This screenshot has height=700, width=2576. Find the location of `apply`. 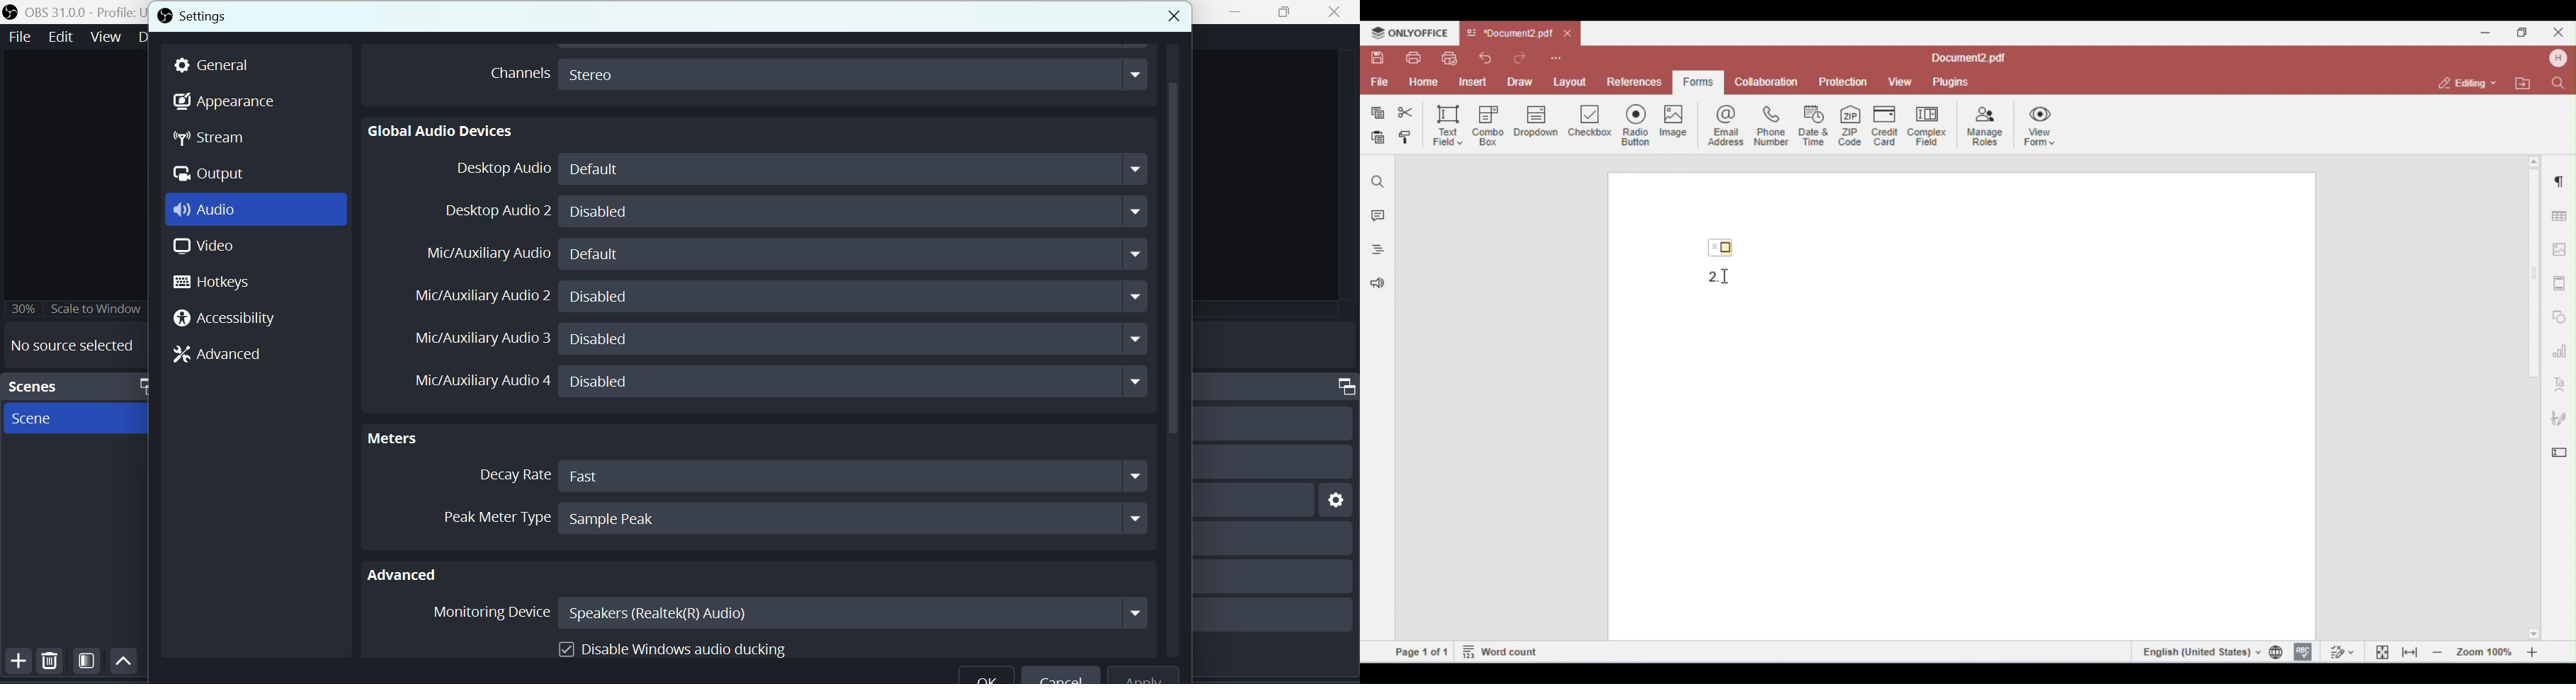

apply is located at coordinates (1152, 676).